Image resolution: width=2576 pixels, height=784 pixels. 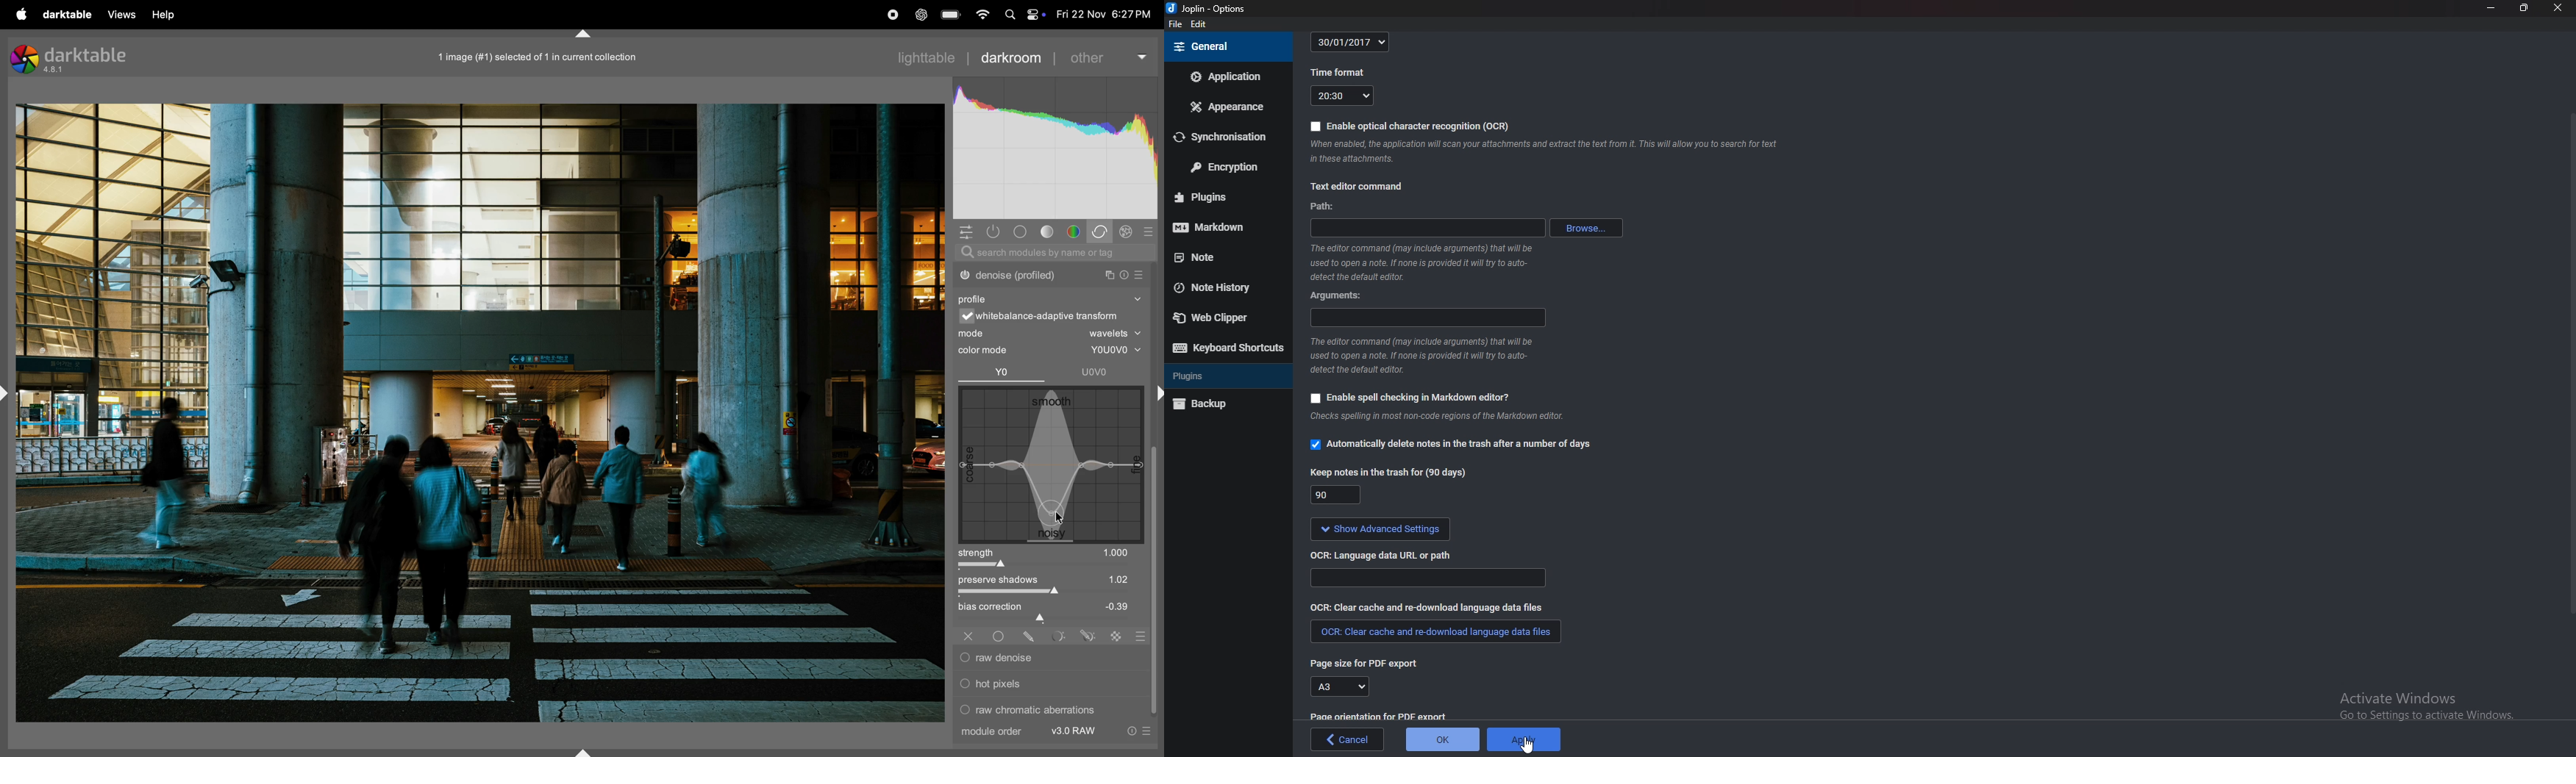 I want to click on Mark down, so click(x=1219, y=227).